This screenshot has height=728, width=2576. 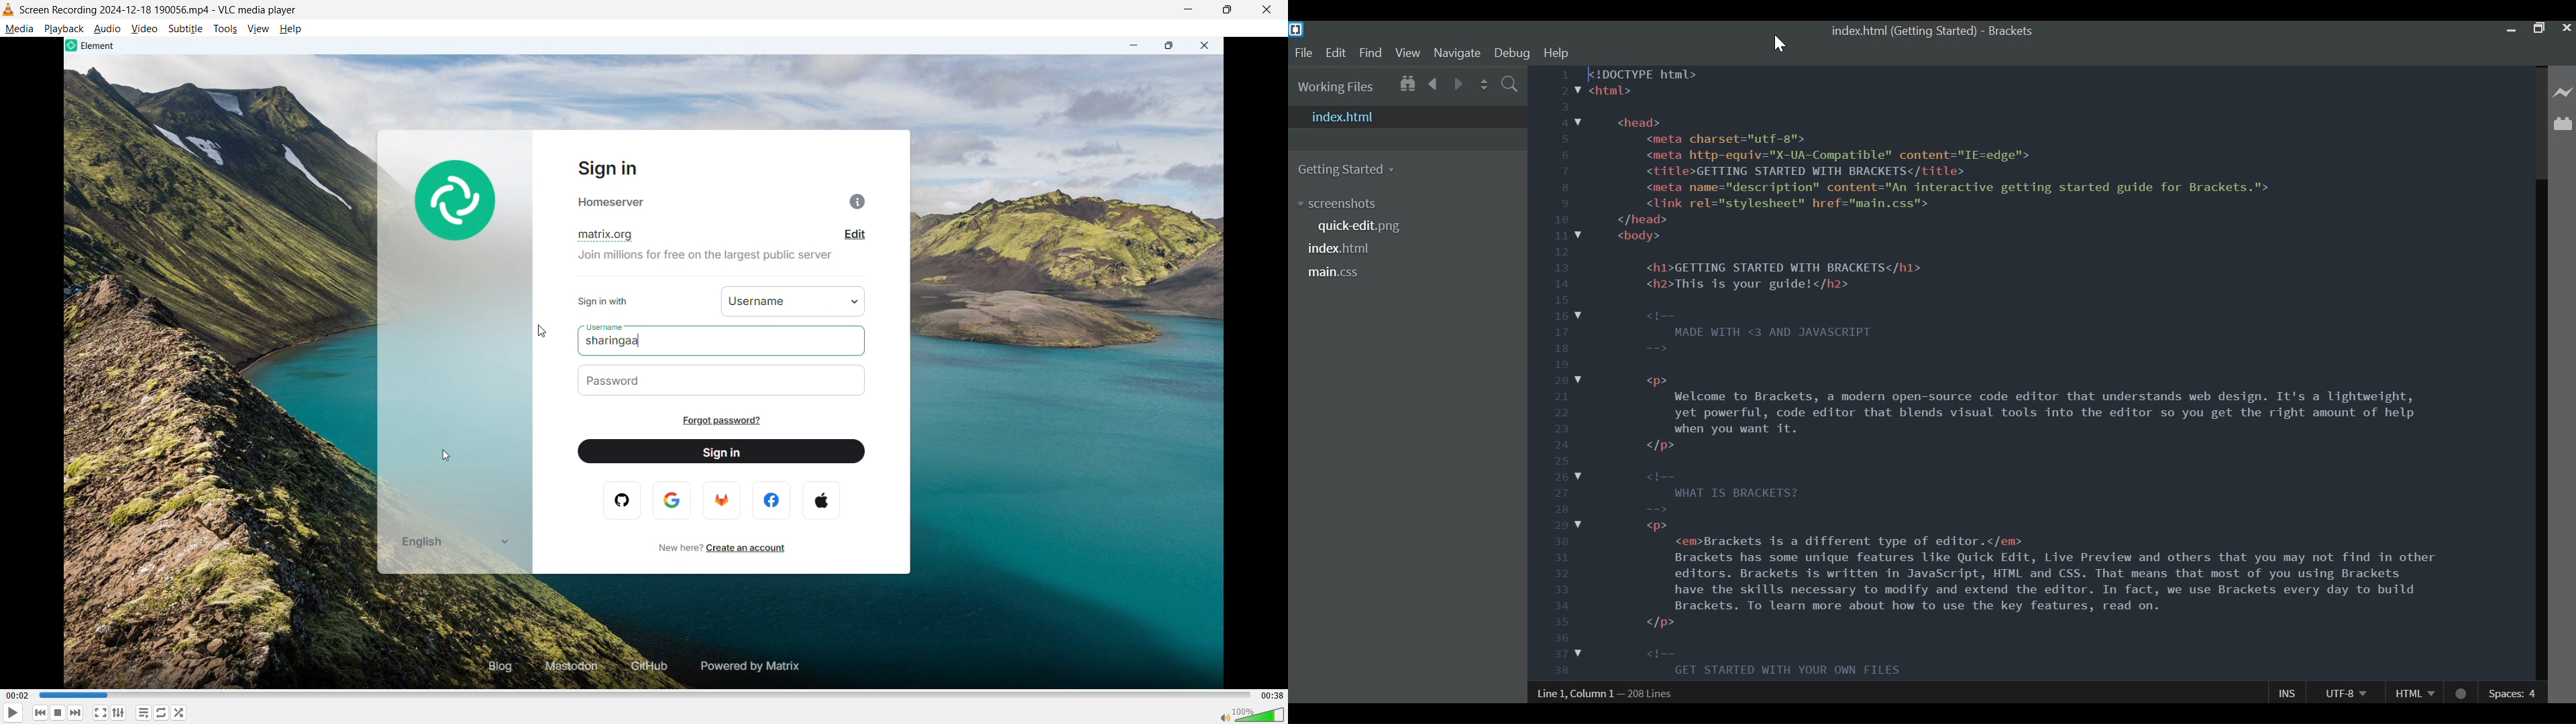 What do you see at coordinates (161, 713) in the screenshot?
I see `Toggle between loop all, one loop and no loop` at bounding box center [161, 713].